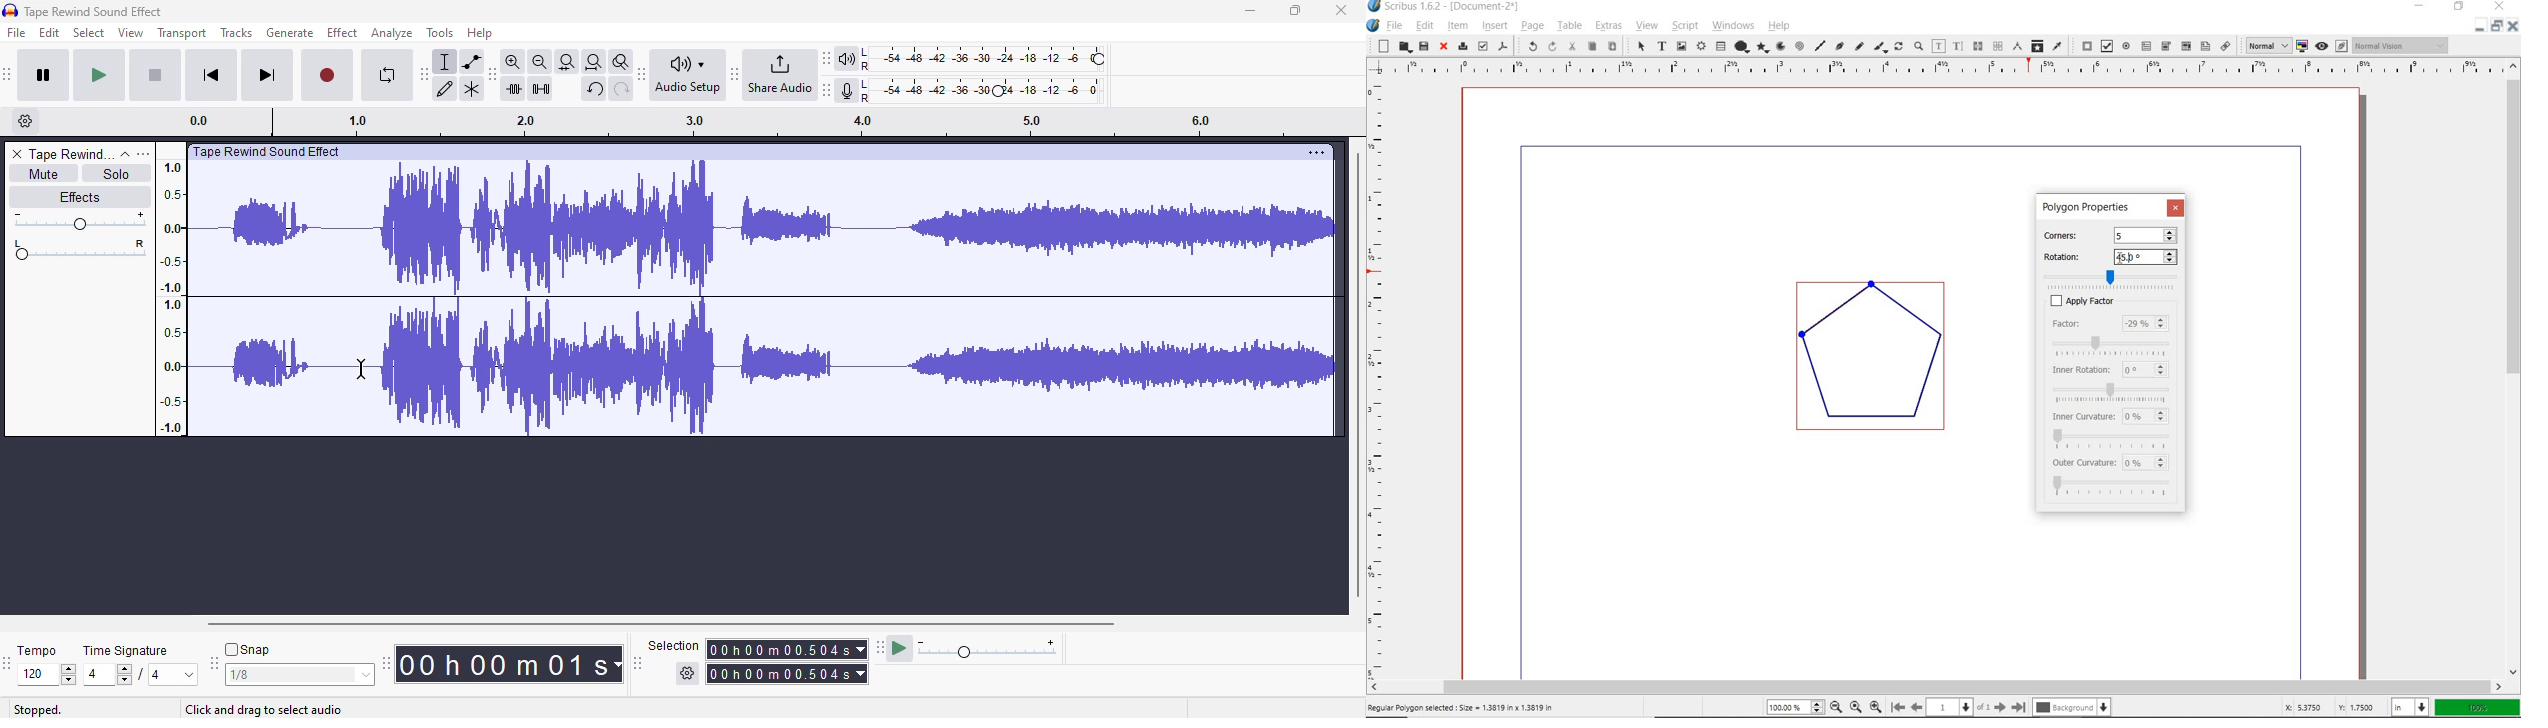 Image resolution: width=2548 pixels, height=728 pixels. I want to click on FACTOR, so click(2081, 324).